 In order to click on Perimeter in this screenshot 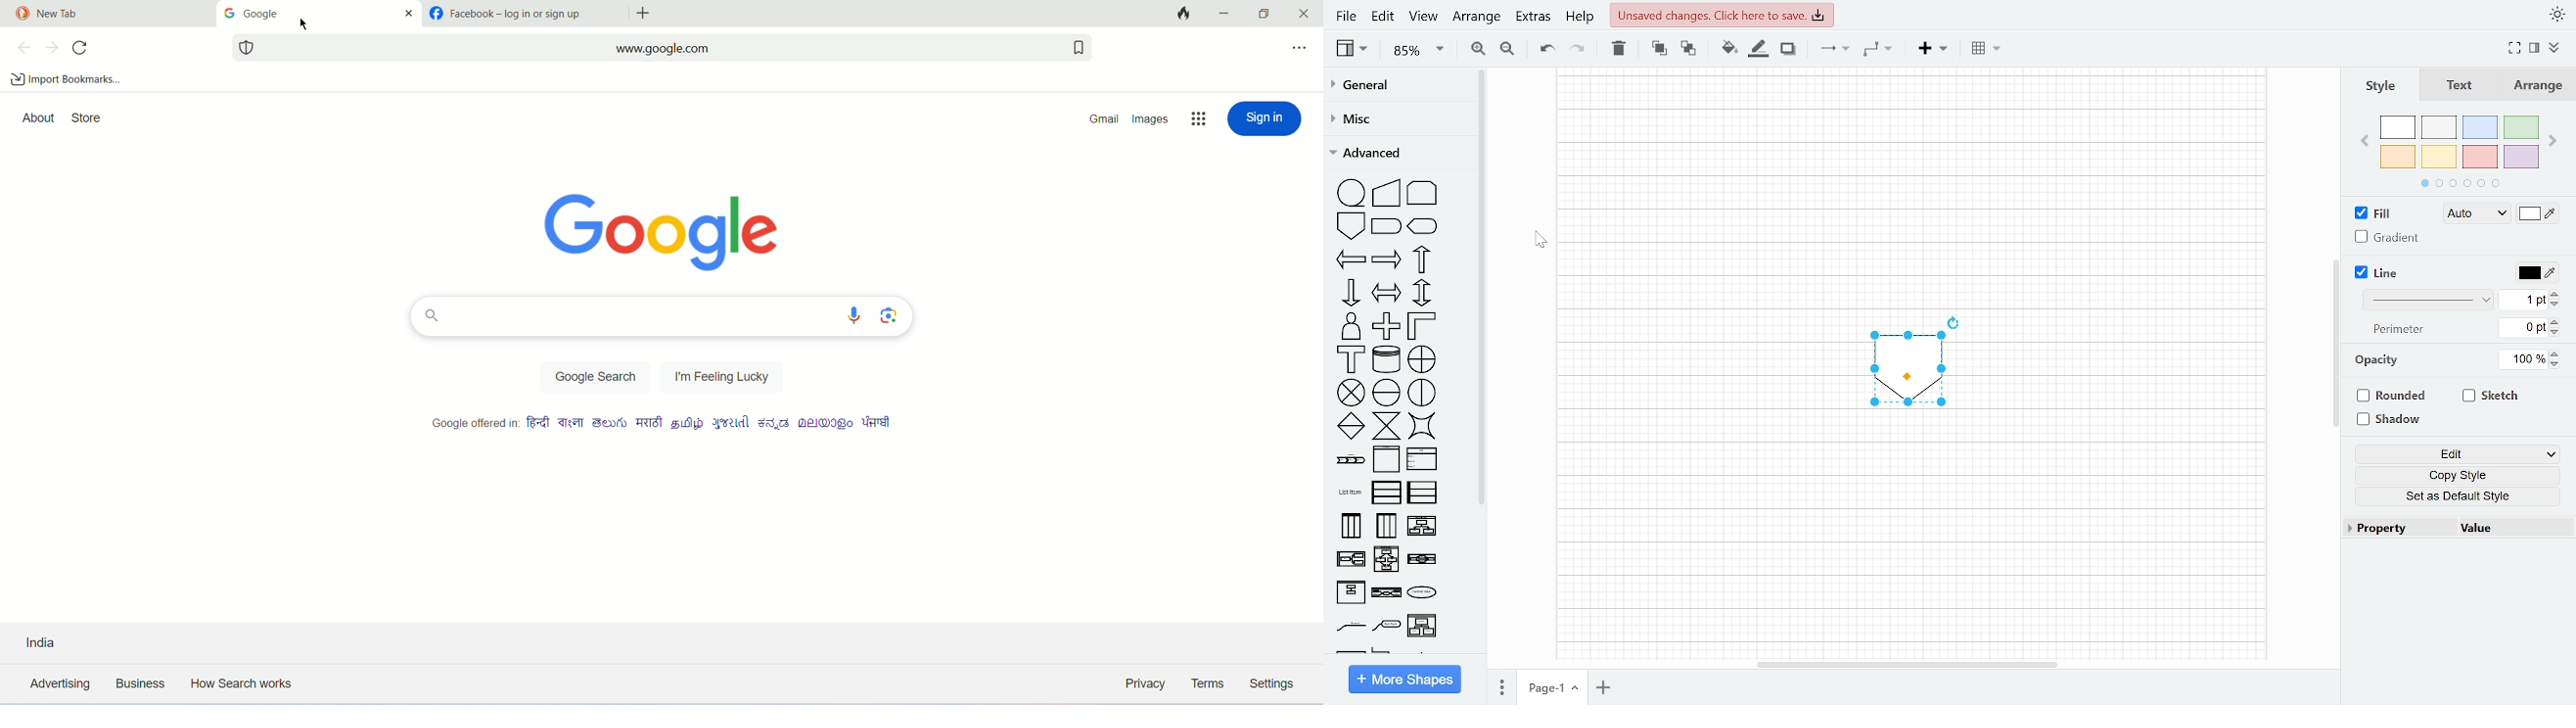, I will do `click(2399, 330)`.